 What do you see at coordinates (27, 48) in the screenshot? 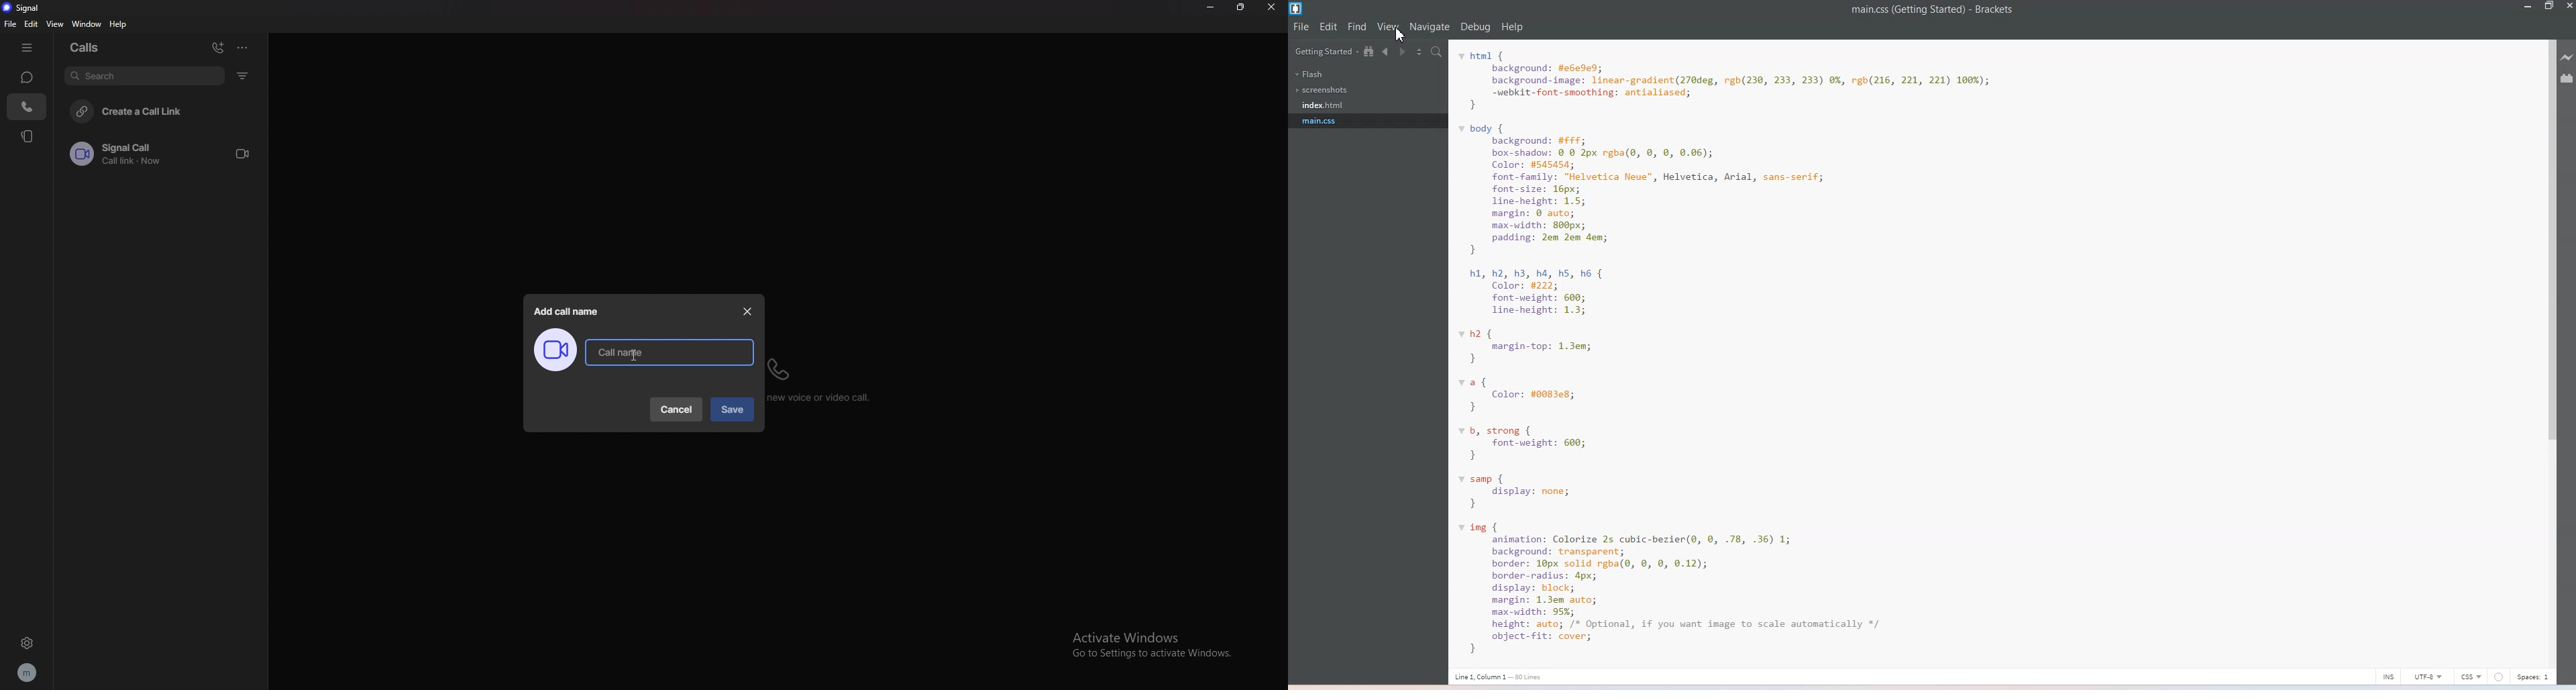
I see `hide tab` at bounding box center [27, 48].